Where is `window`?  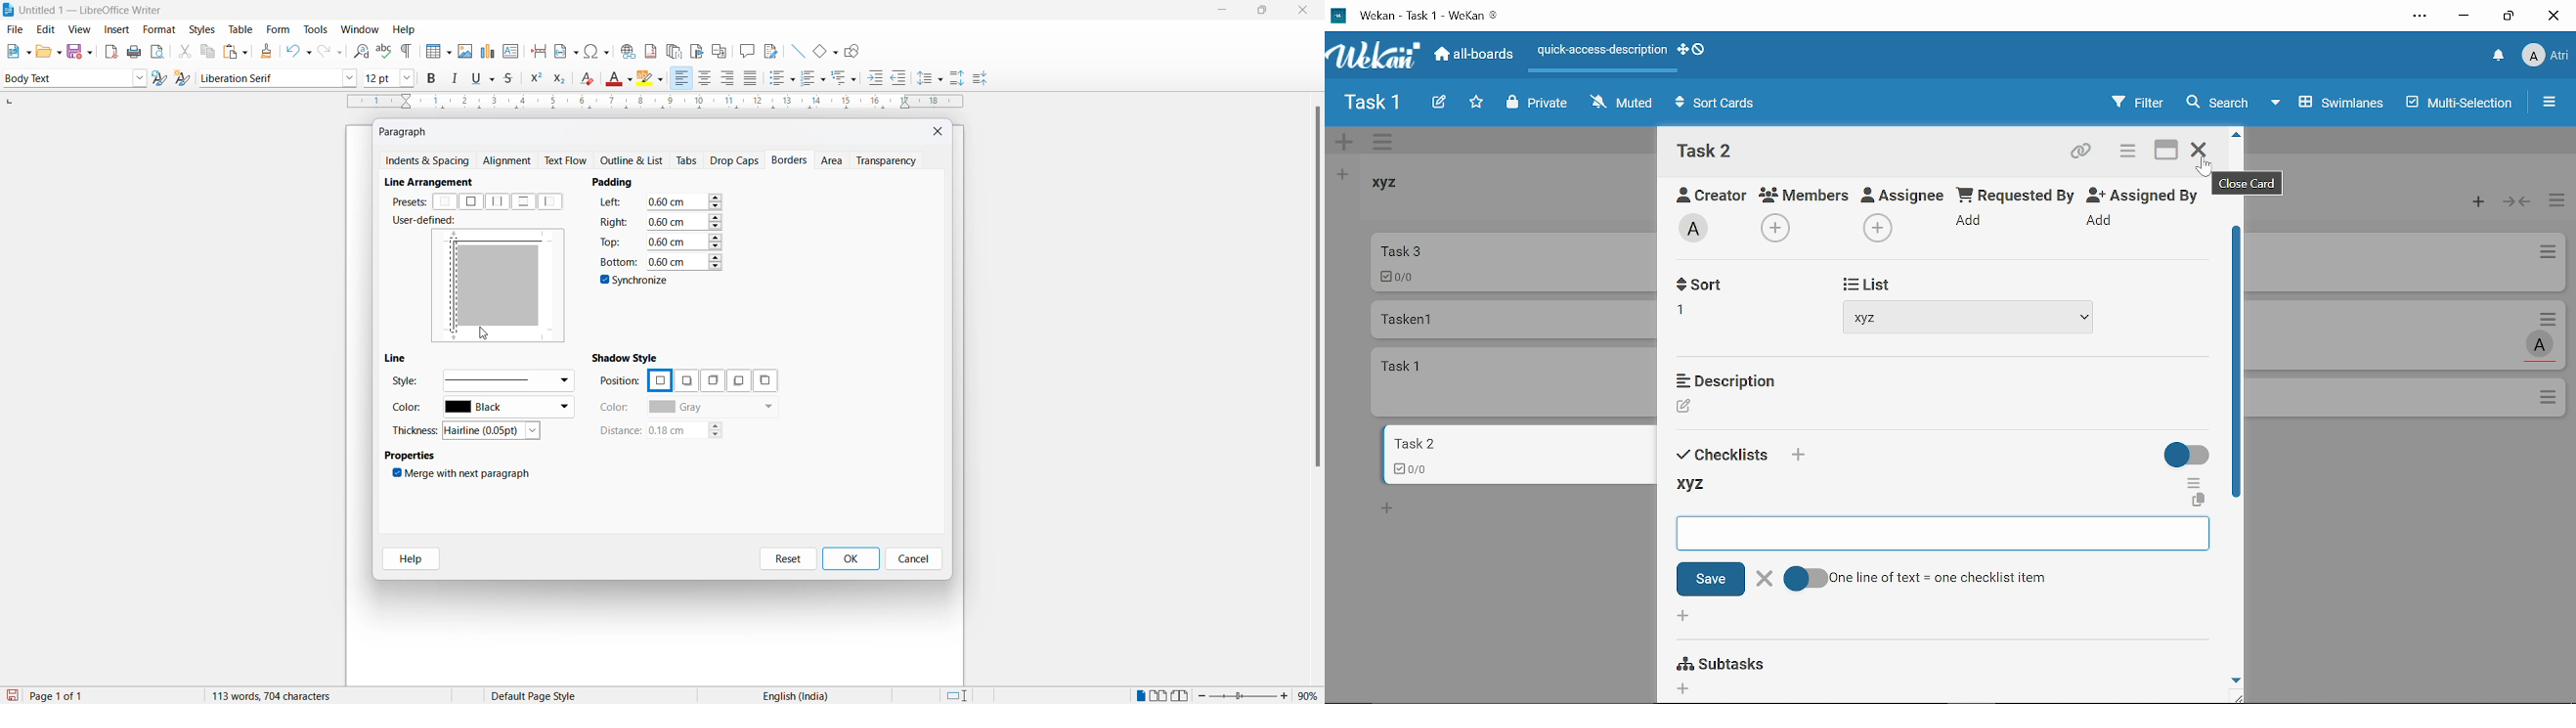
window is located at coordinates (361, 30).